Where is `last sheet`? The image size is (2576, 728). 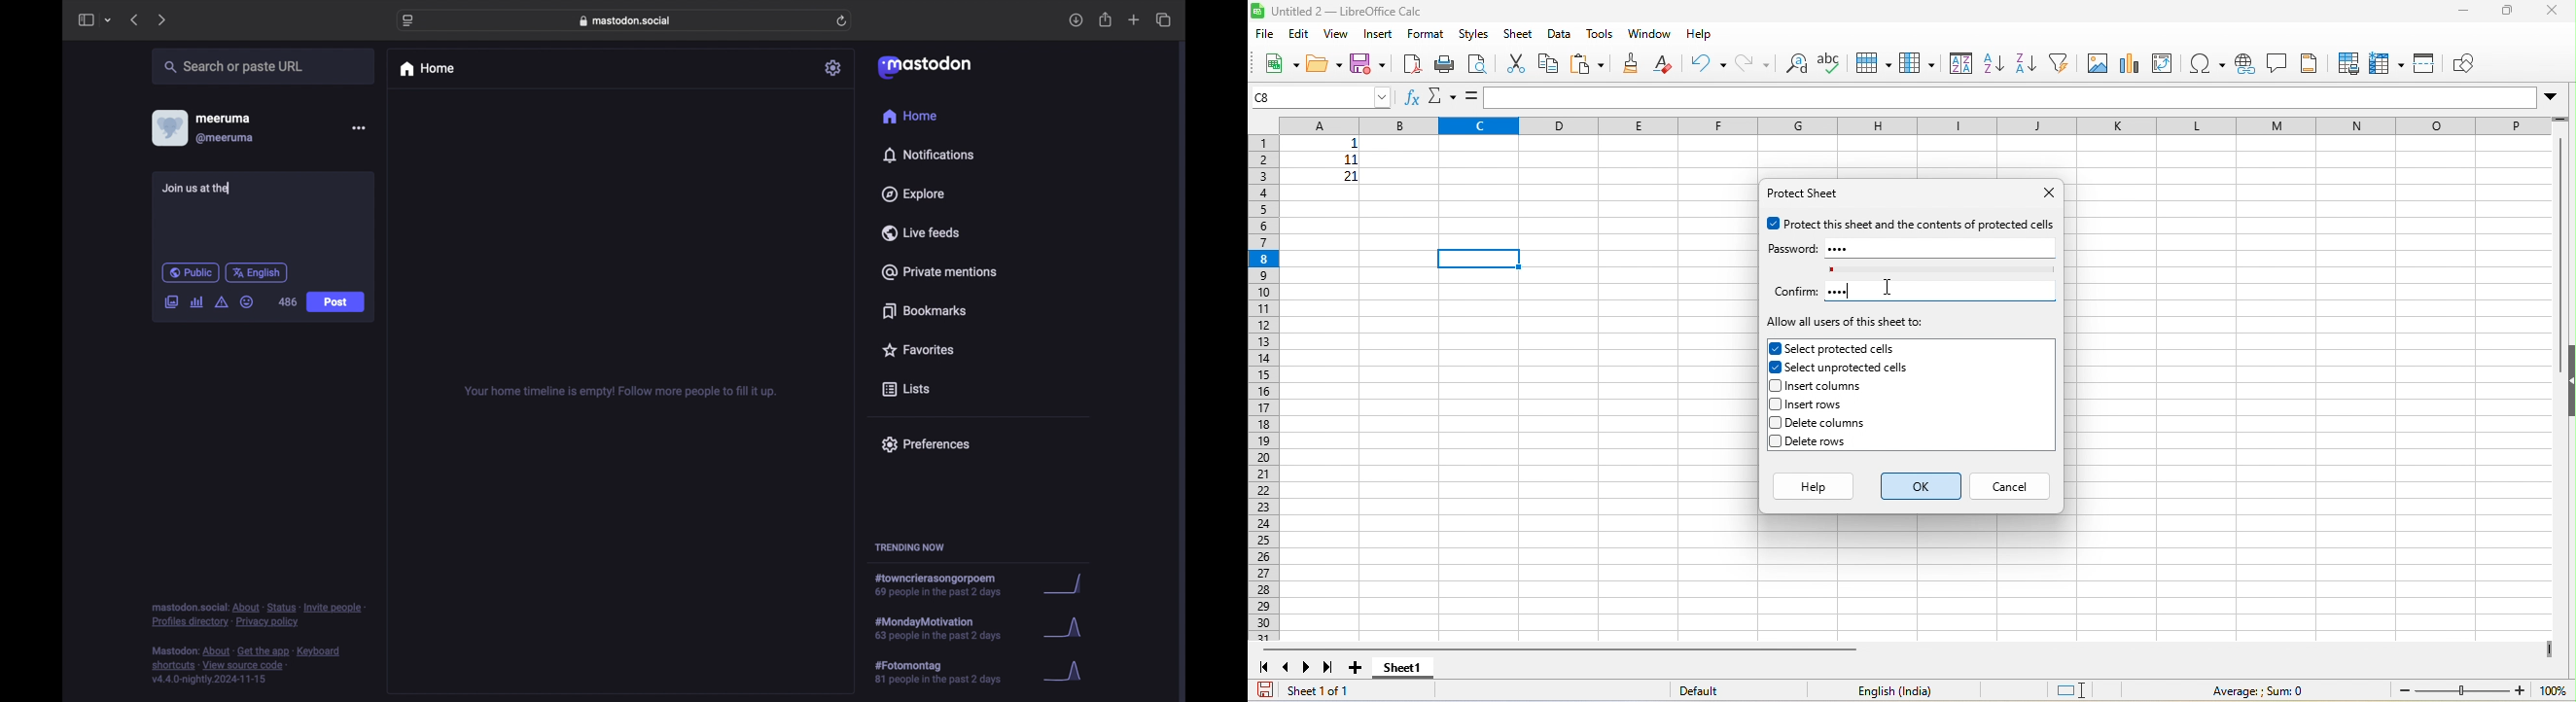
last sheet is located at coordinates (1330, 667).